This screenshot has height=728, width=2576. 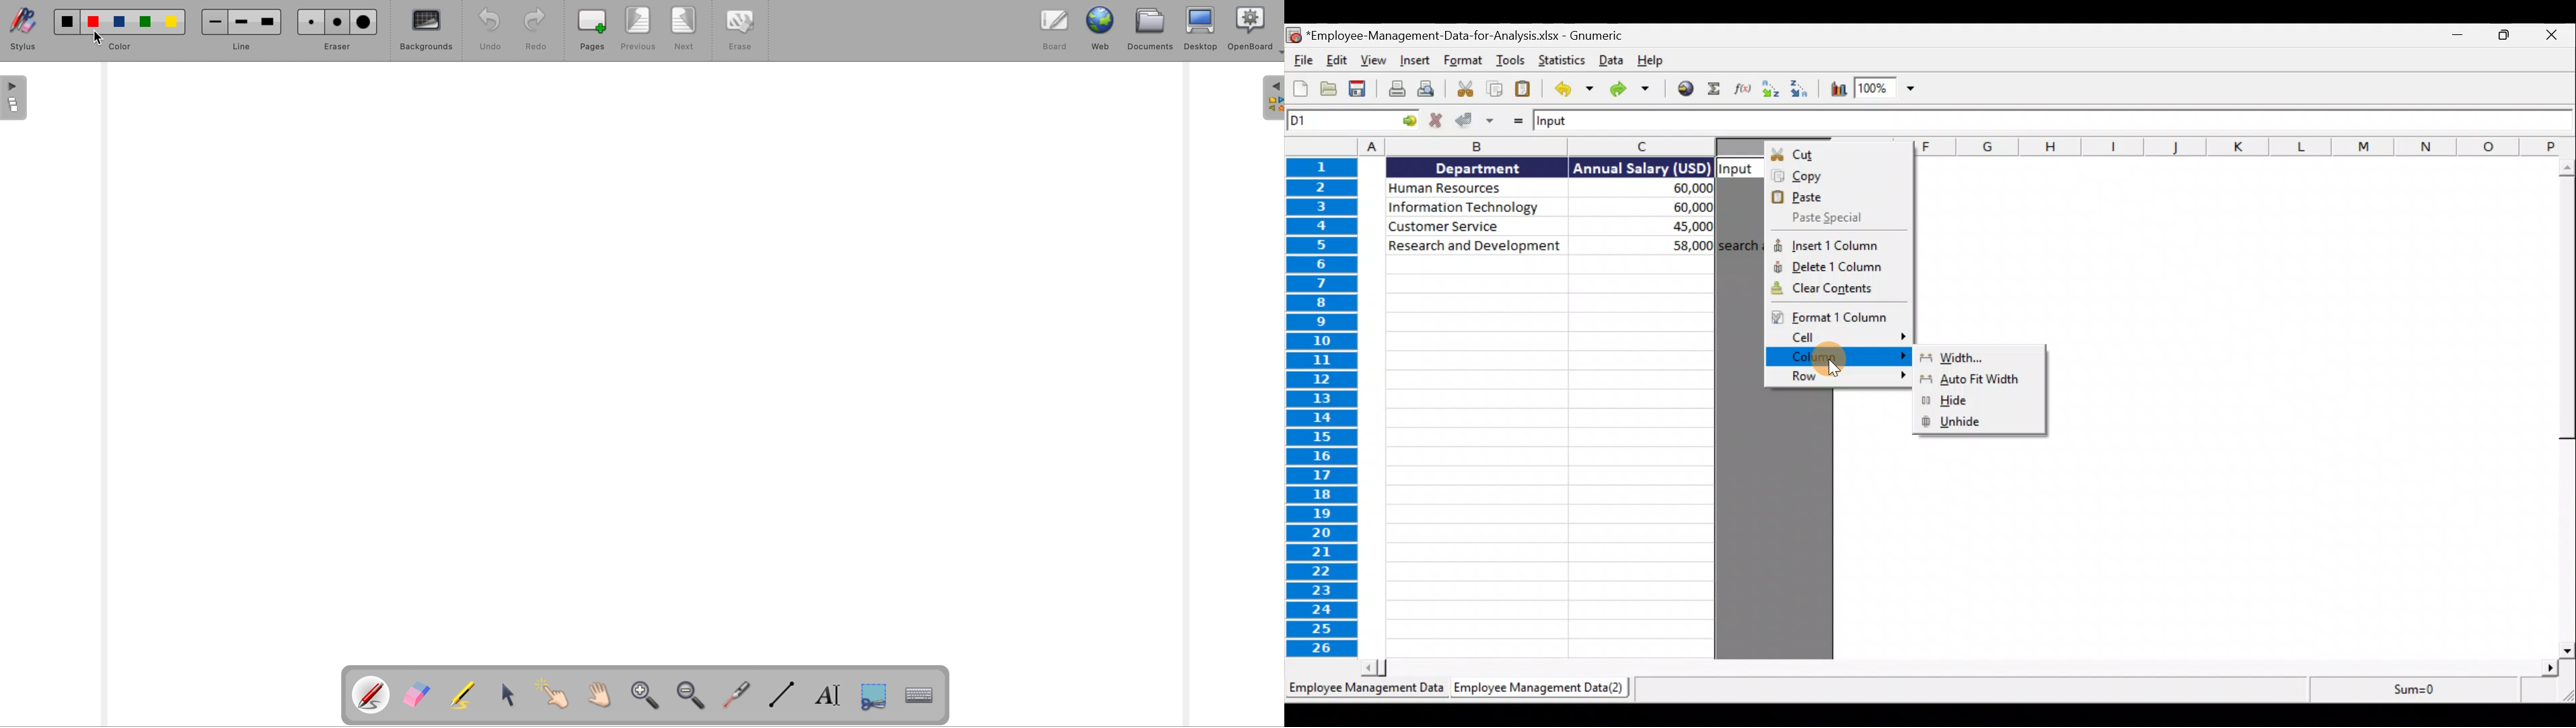 What do you see at coordinates (1839, 176) in the screenshot?
I see `Copy` at bounding box center [1839, 176].